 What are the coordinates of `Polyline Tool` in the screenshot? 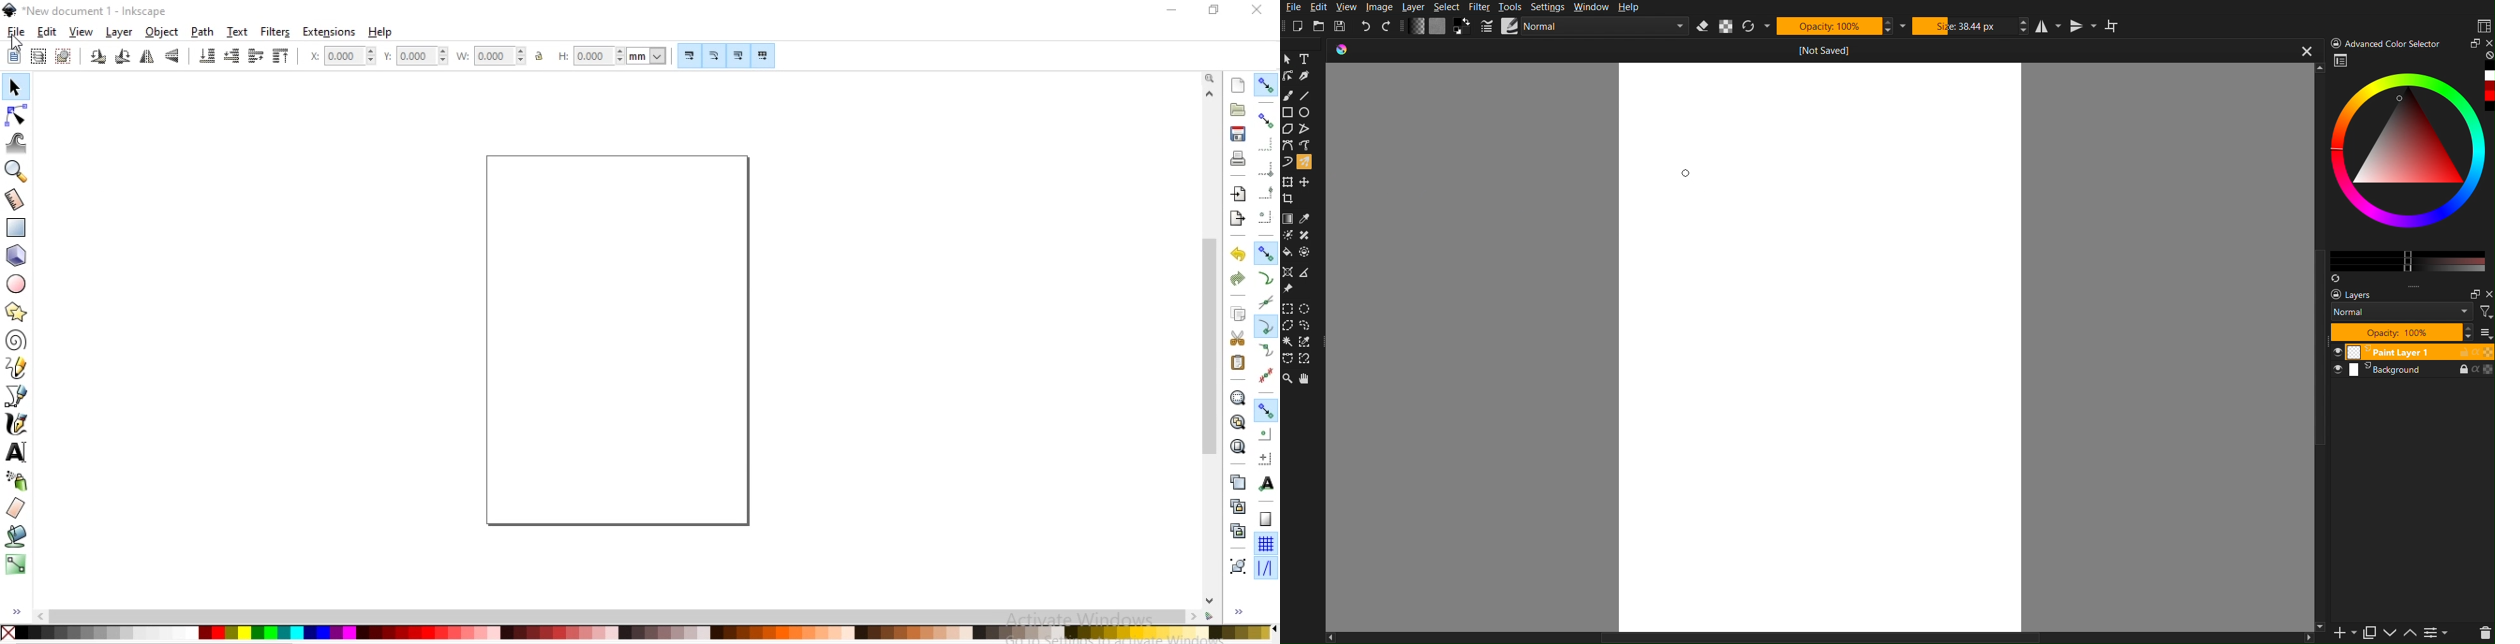 It's located at (1307, 129).